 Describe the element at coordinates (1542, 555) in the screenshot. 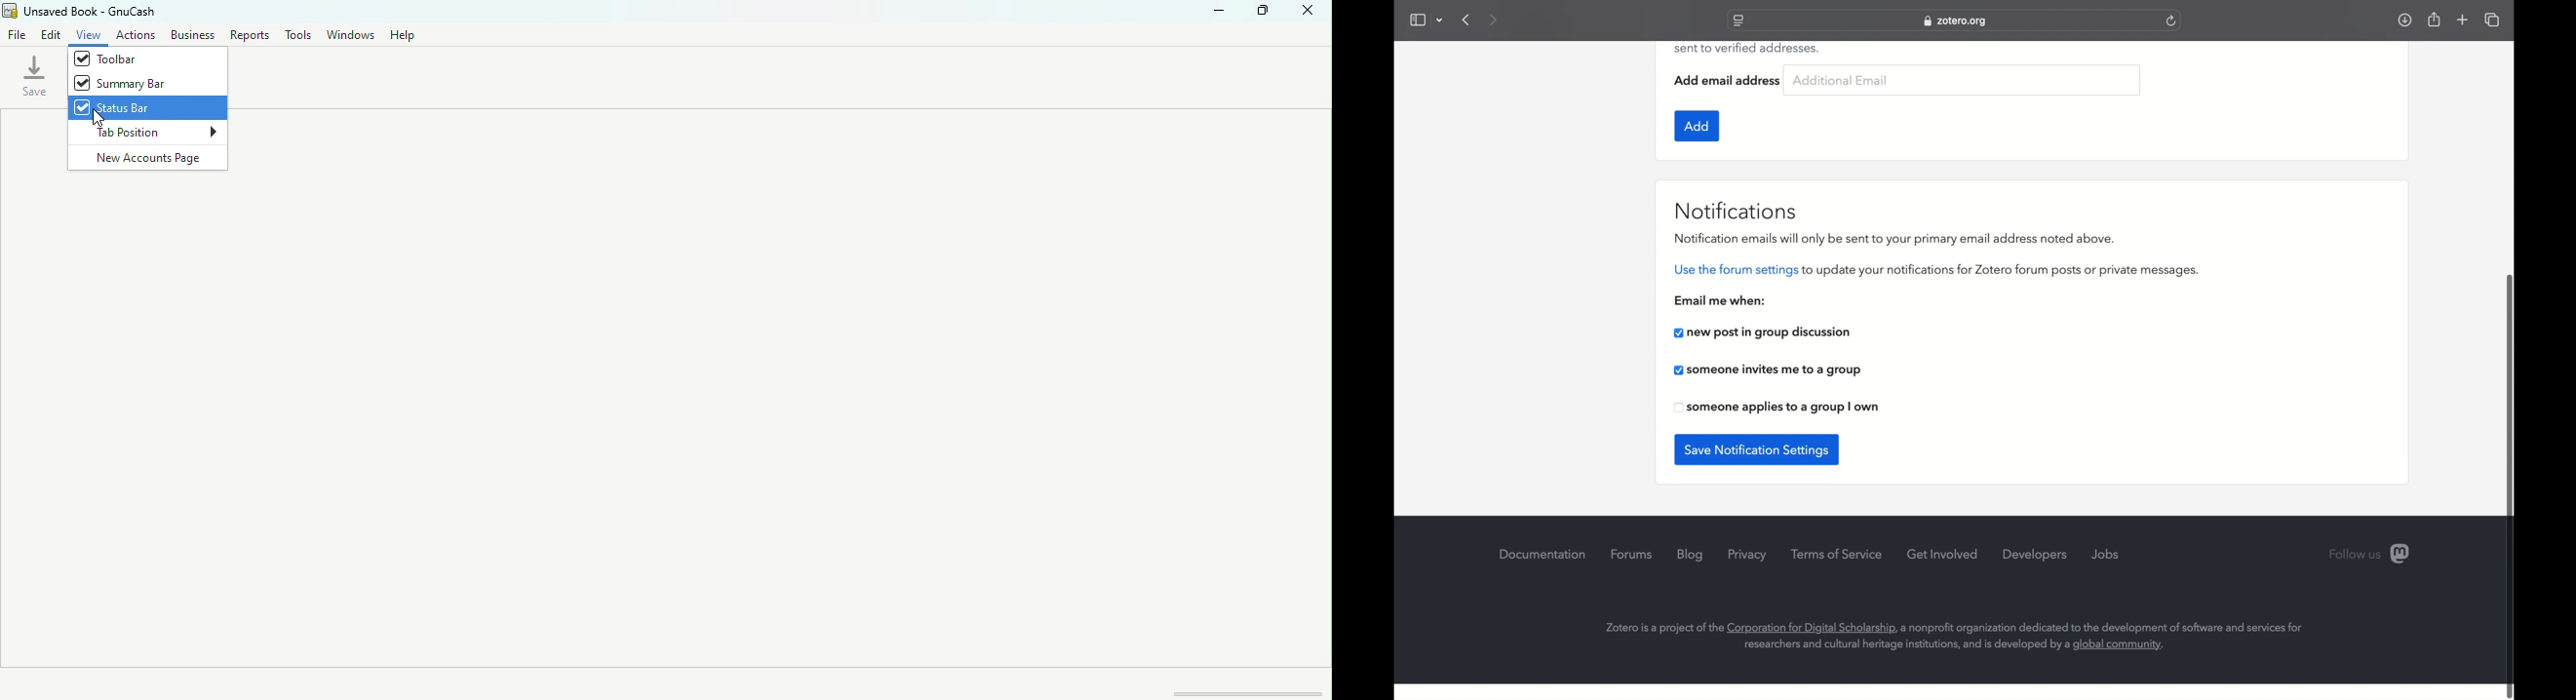

I see `documentation` at that location.